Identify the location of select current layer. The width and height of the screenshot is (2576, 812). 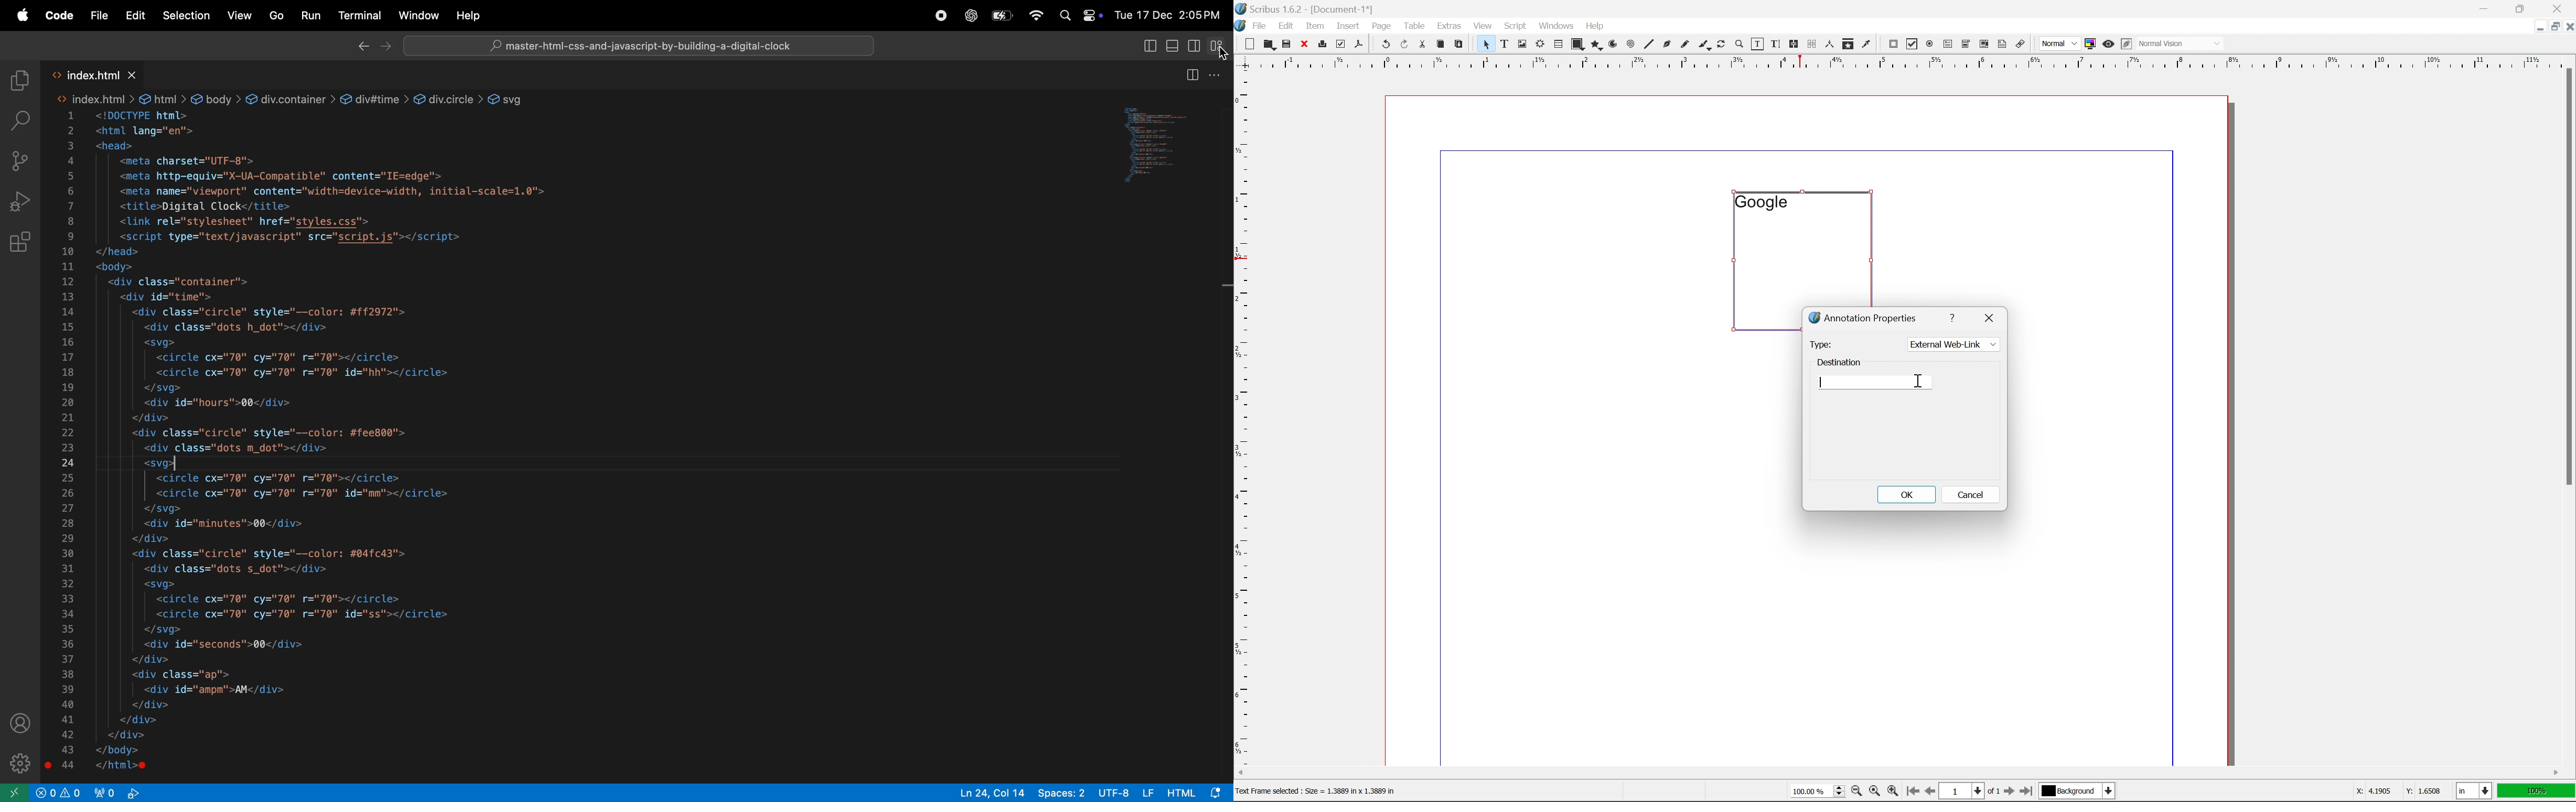
(2075, 791).